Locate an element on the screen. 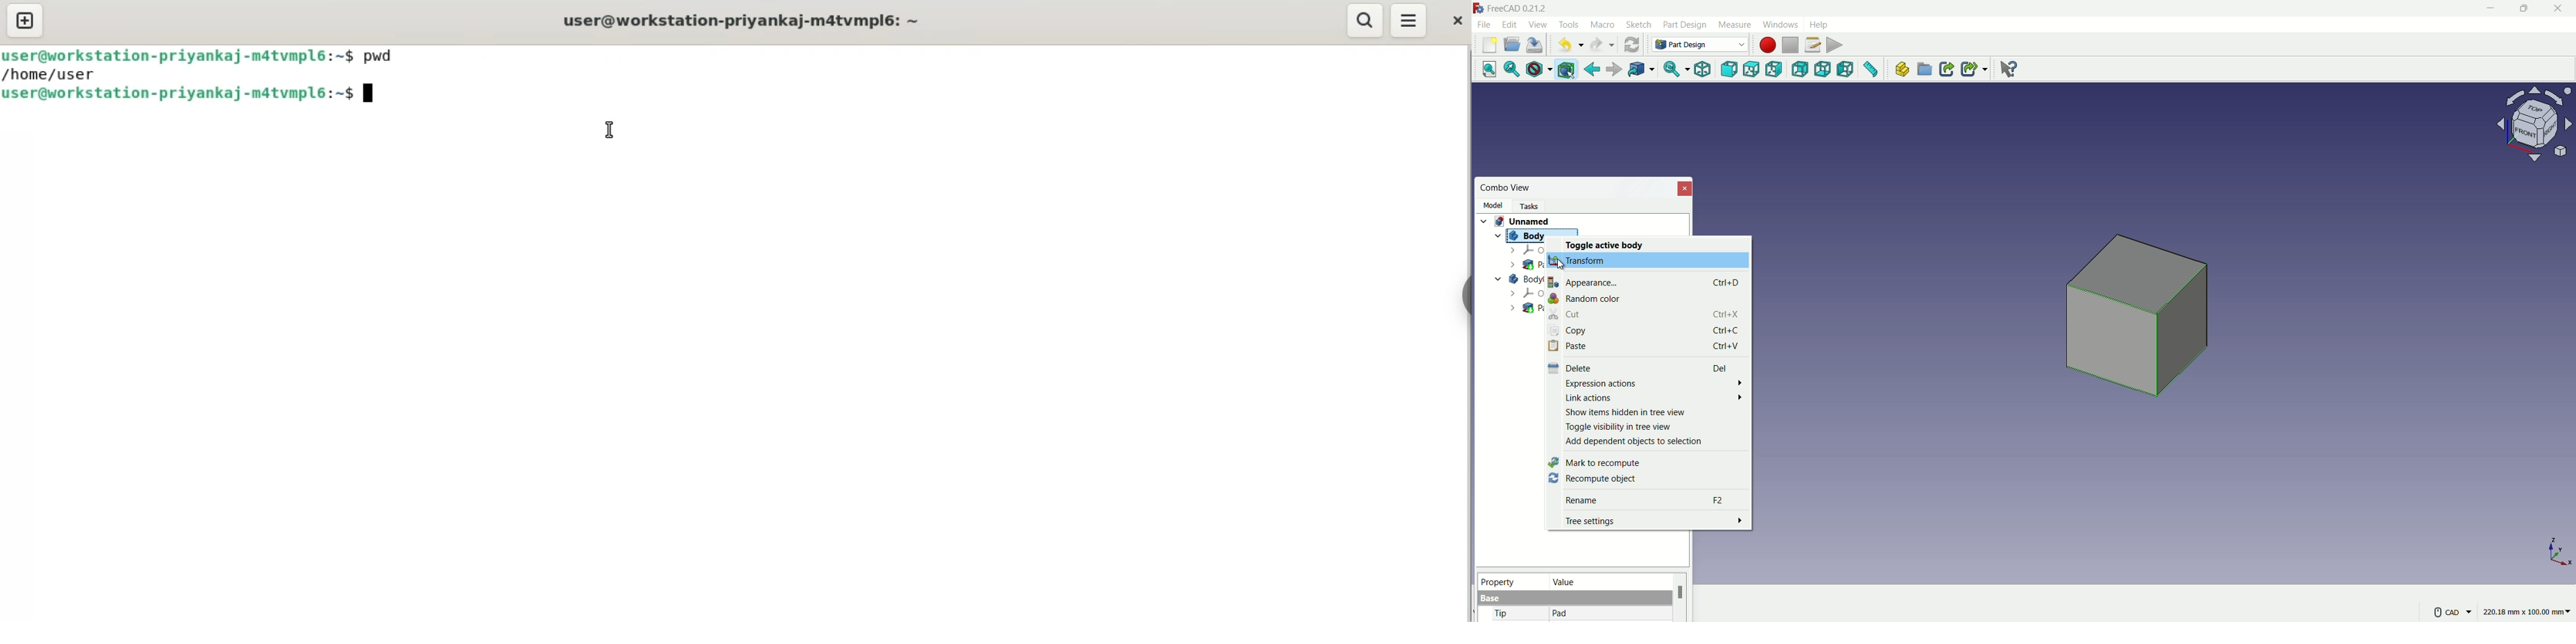  close is located at coordinates (1686, 188).